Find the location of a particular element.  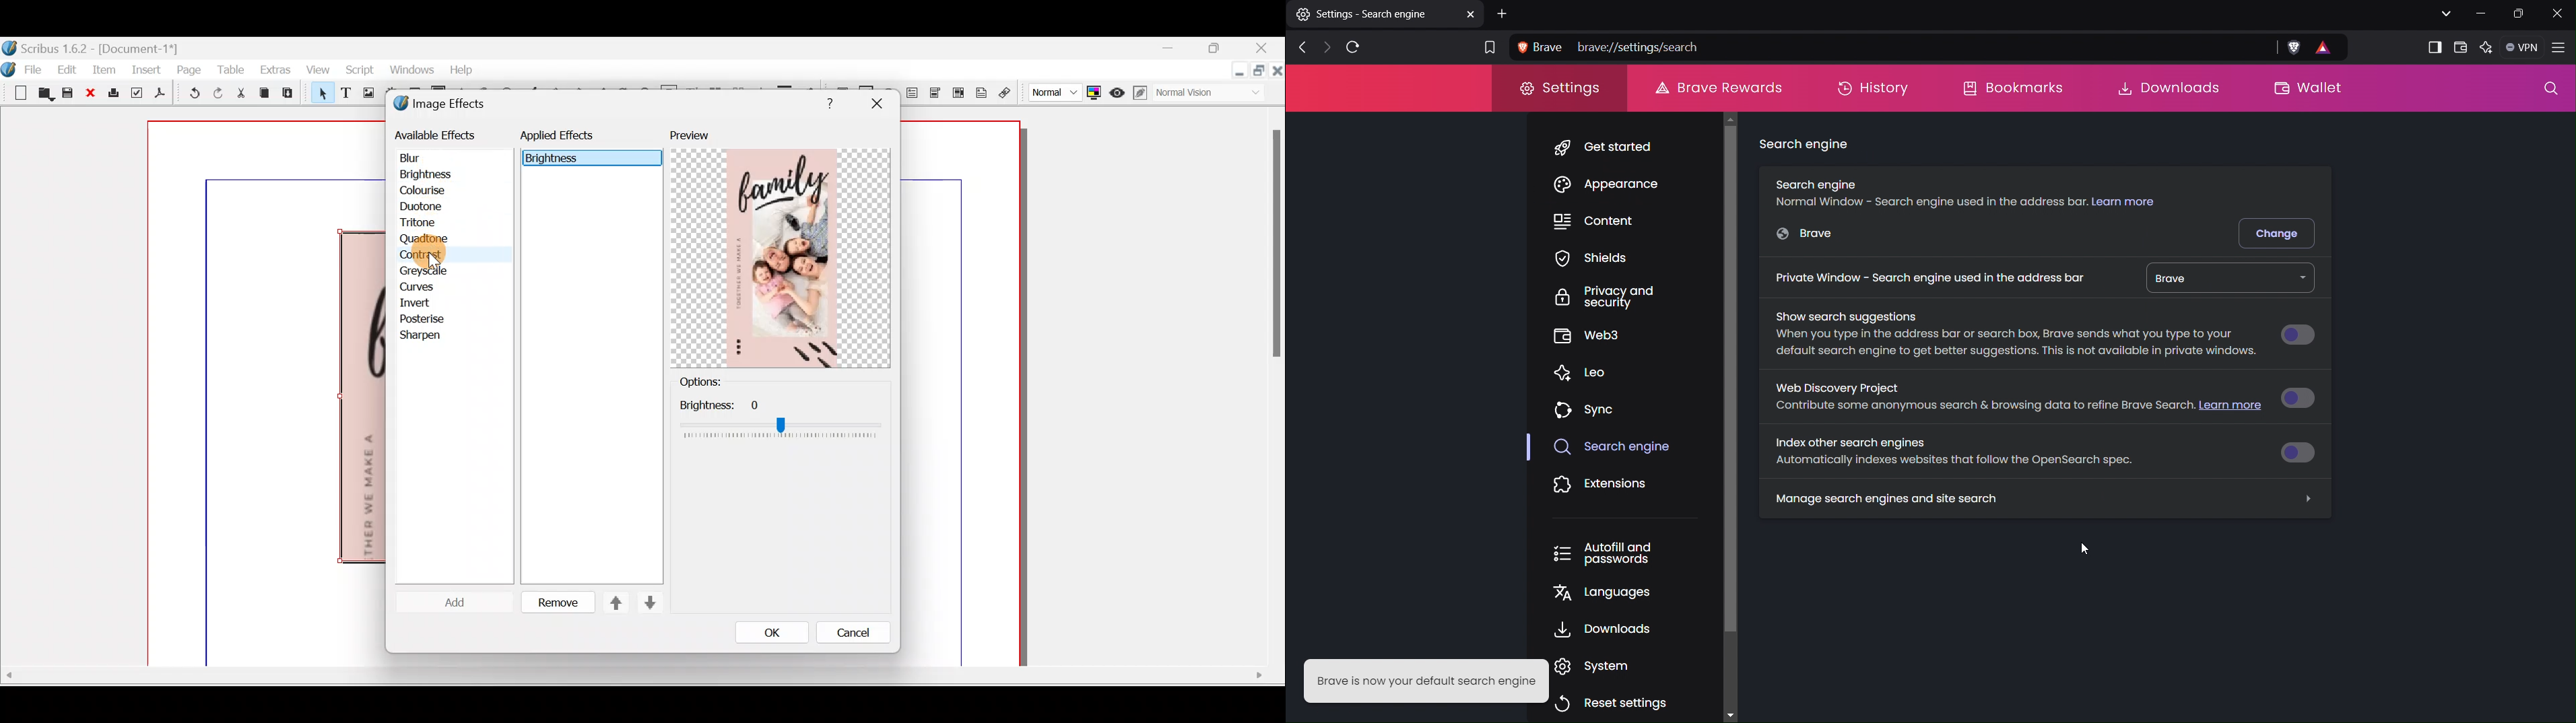

Preflight verifier is located at coordinates (135, 95).